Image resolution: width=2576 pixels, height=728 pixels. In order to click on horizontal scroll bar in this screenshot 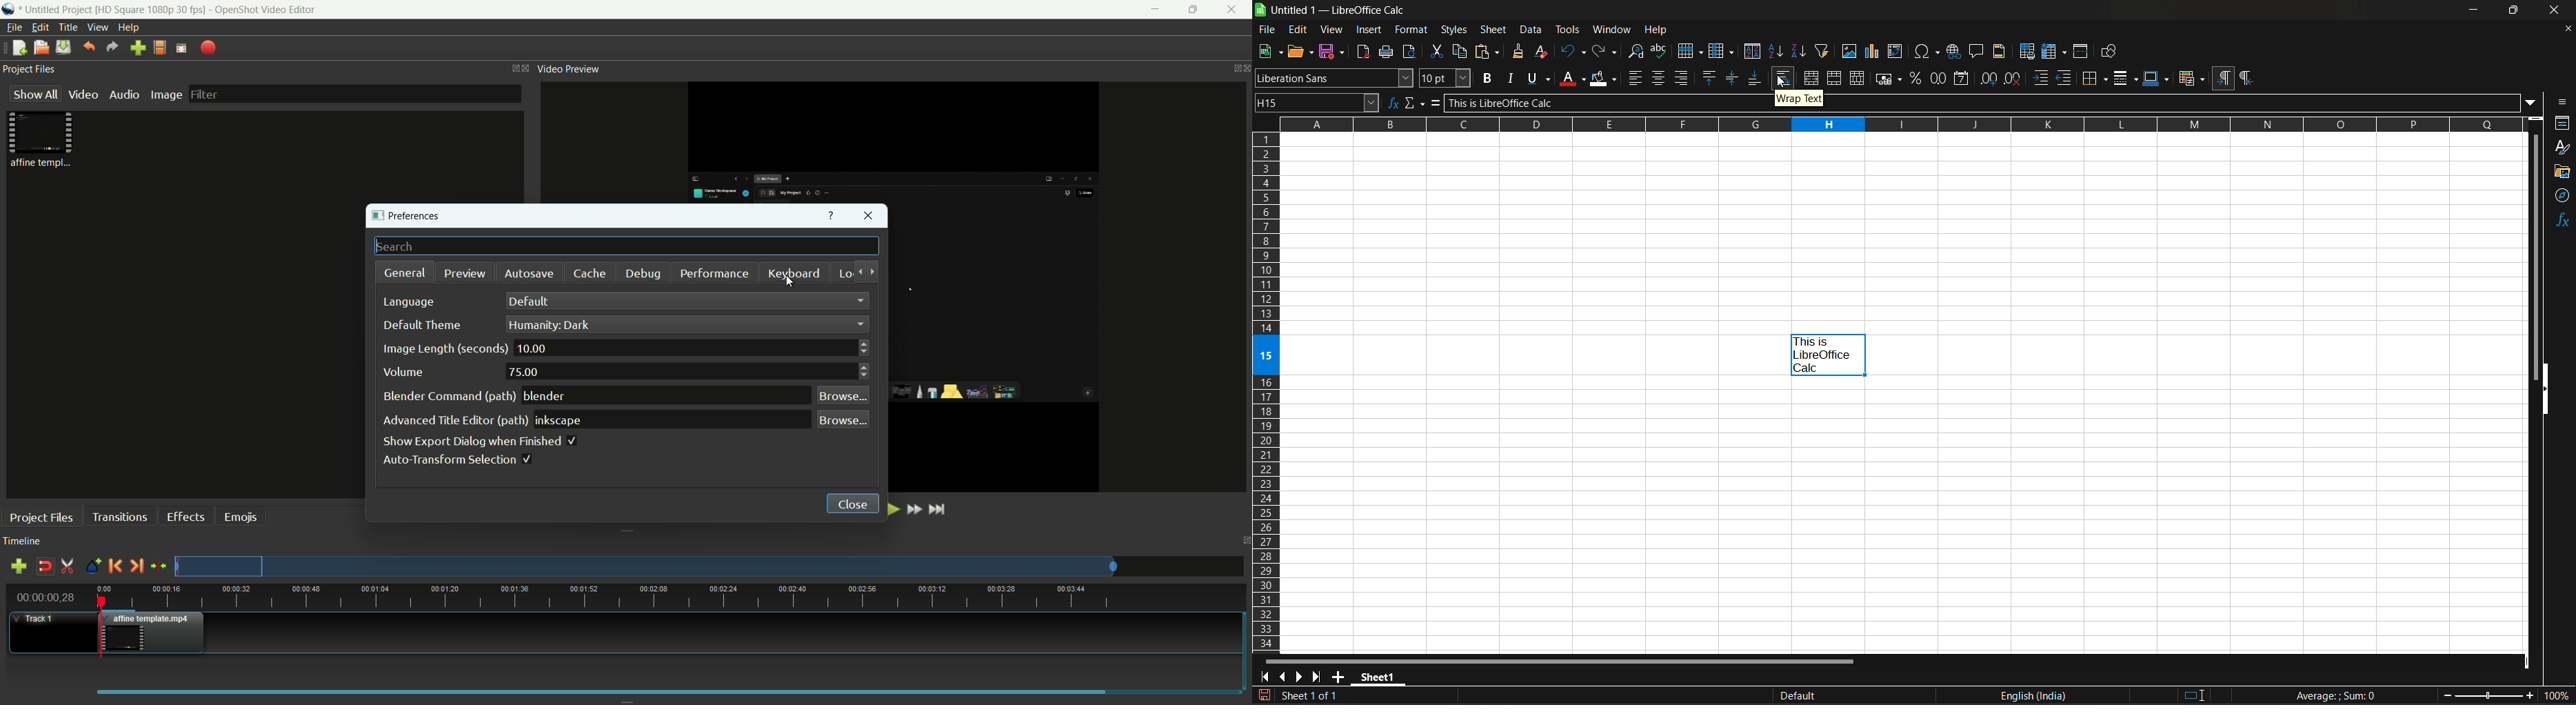, I will do `click(1564, 662)`.